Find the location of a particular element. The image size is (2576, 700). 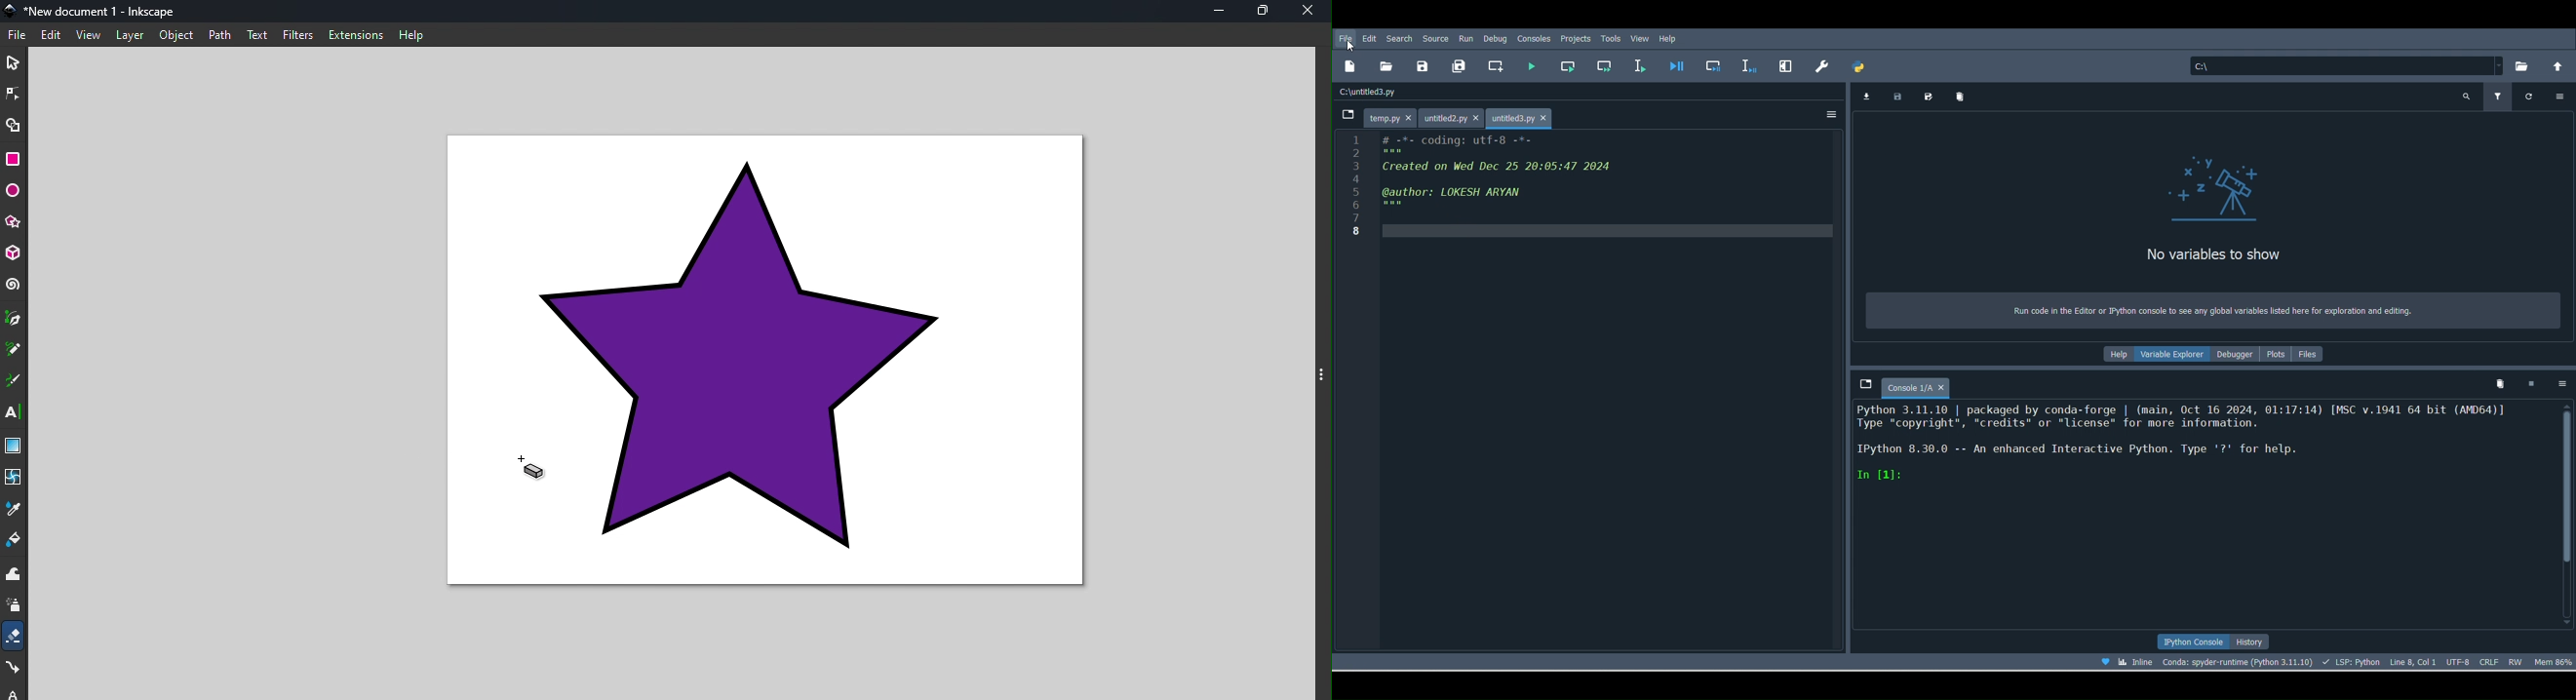

Run file(F5) is located at coordinates (1534, 64).